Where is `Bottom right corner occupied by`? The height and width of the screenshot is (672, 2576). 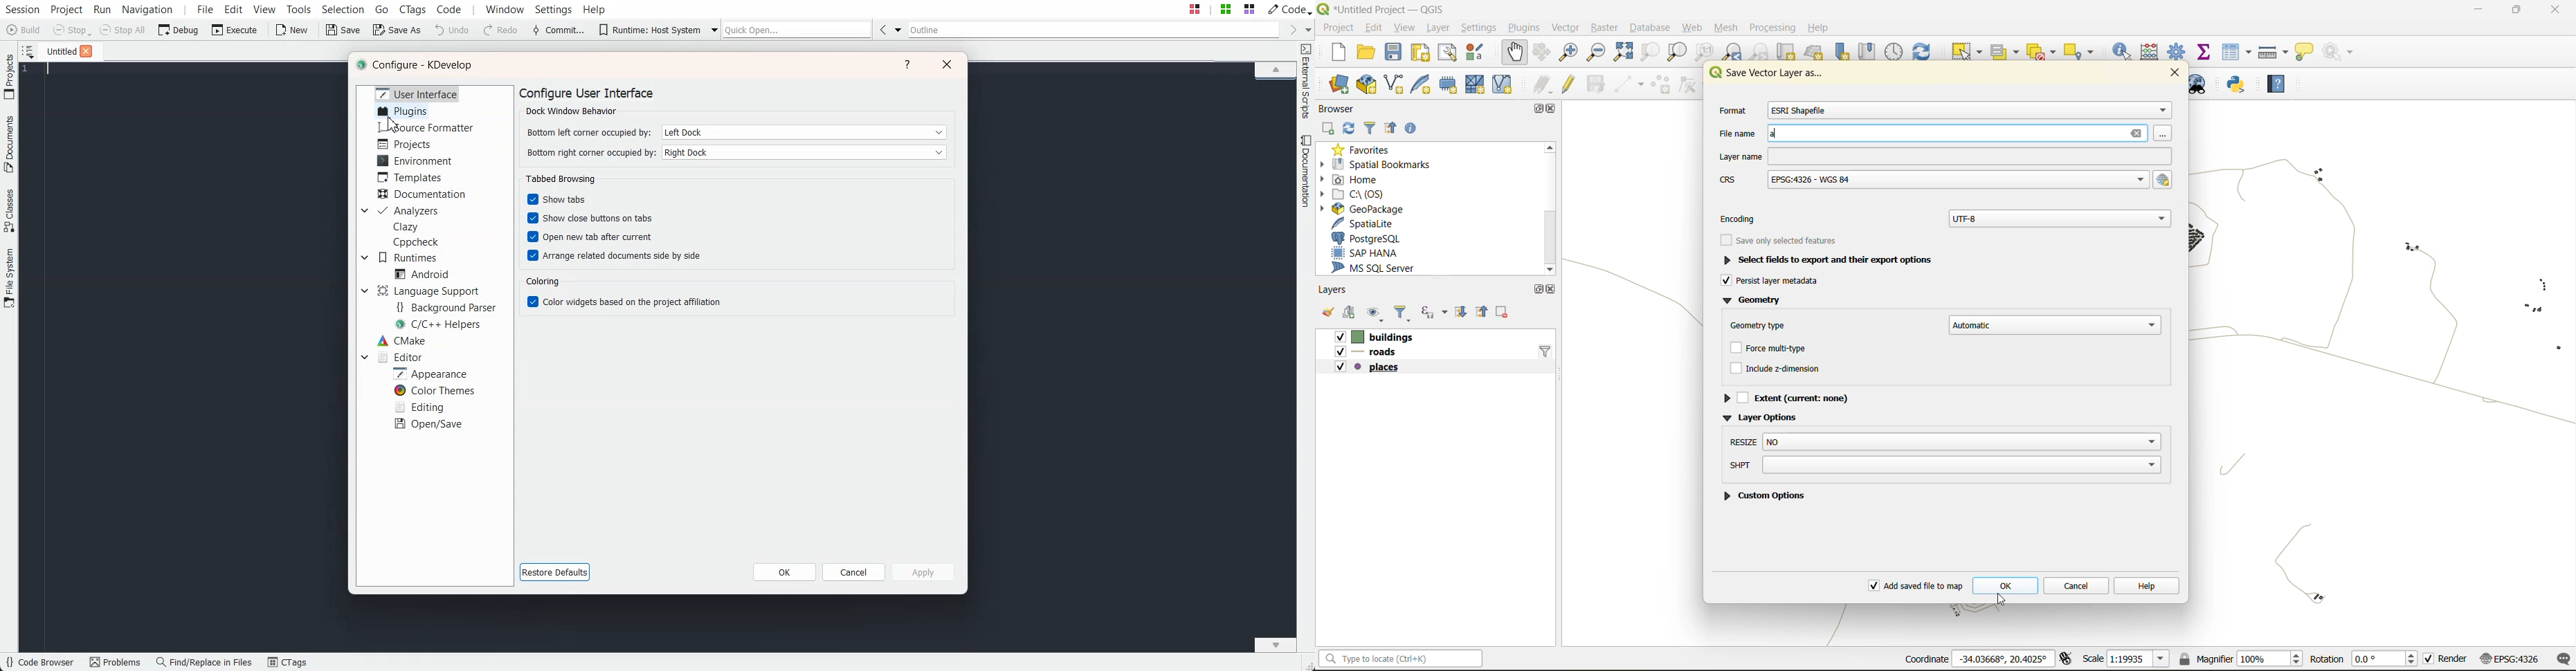
Bottom right corner occupied by is located at coordinates (588, 153).